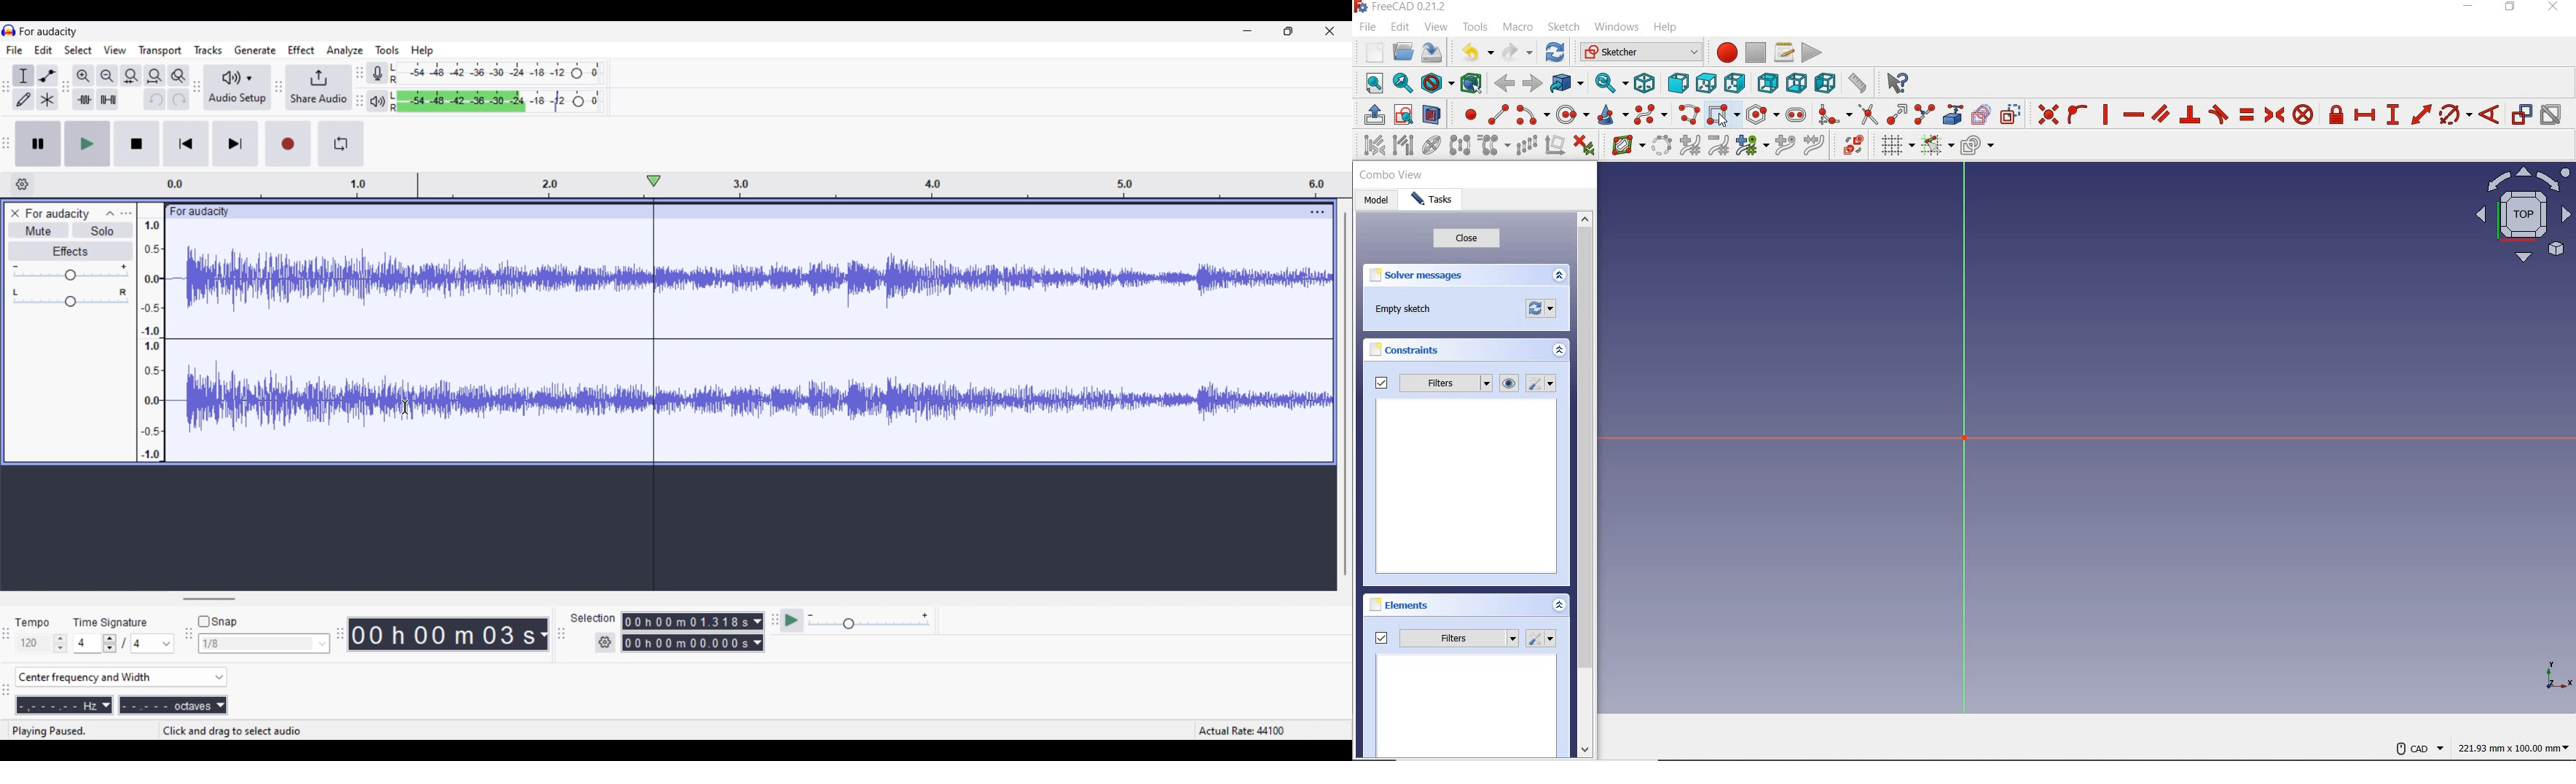 The width and height of the screenshot is (2576, 784). What do you see at coordinates (791, 621) in the screenshot?
I see `Play at speed/Play at speed once` at bounding box center [791, 621].